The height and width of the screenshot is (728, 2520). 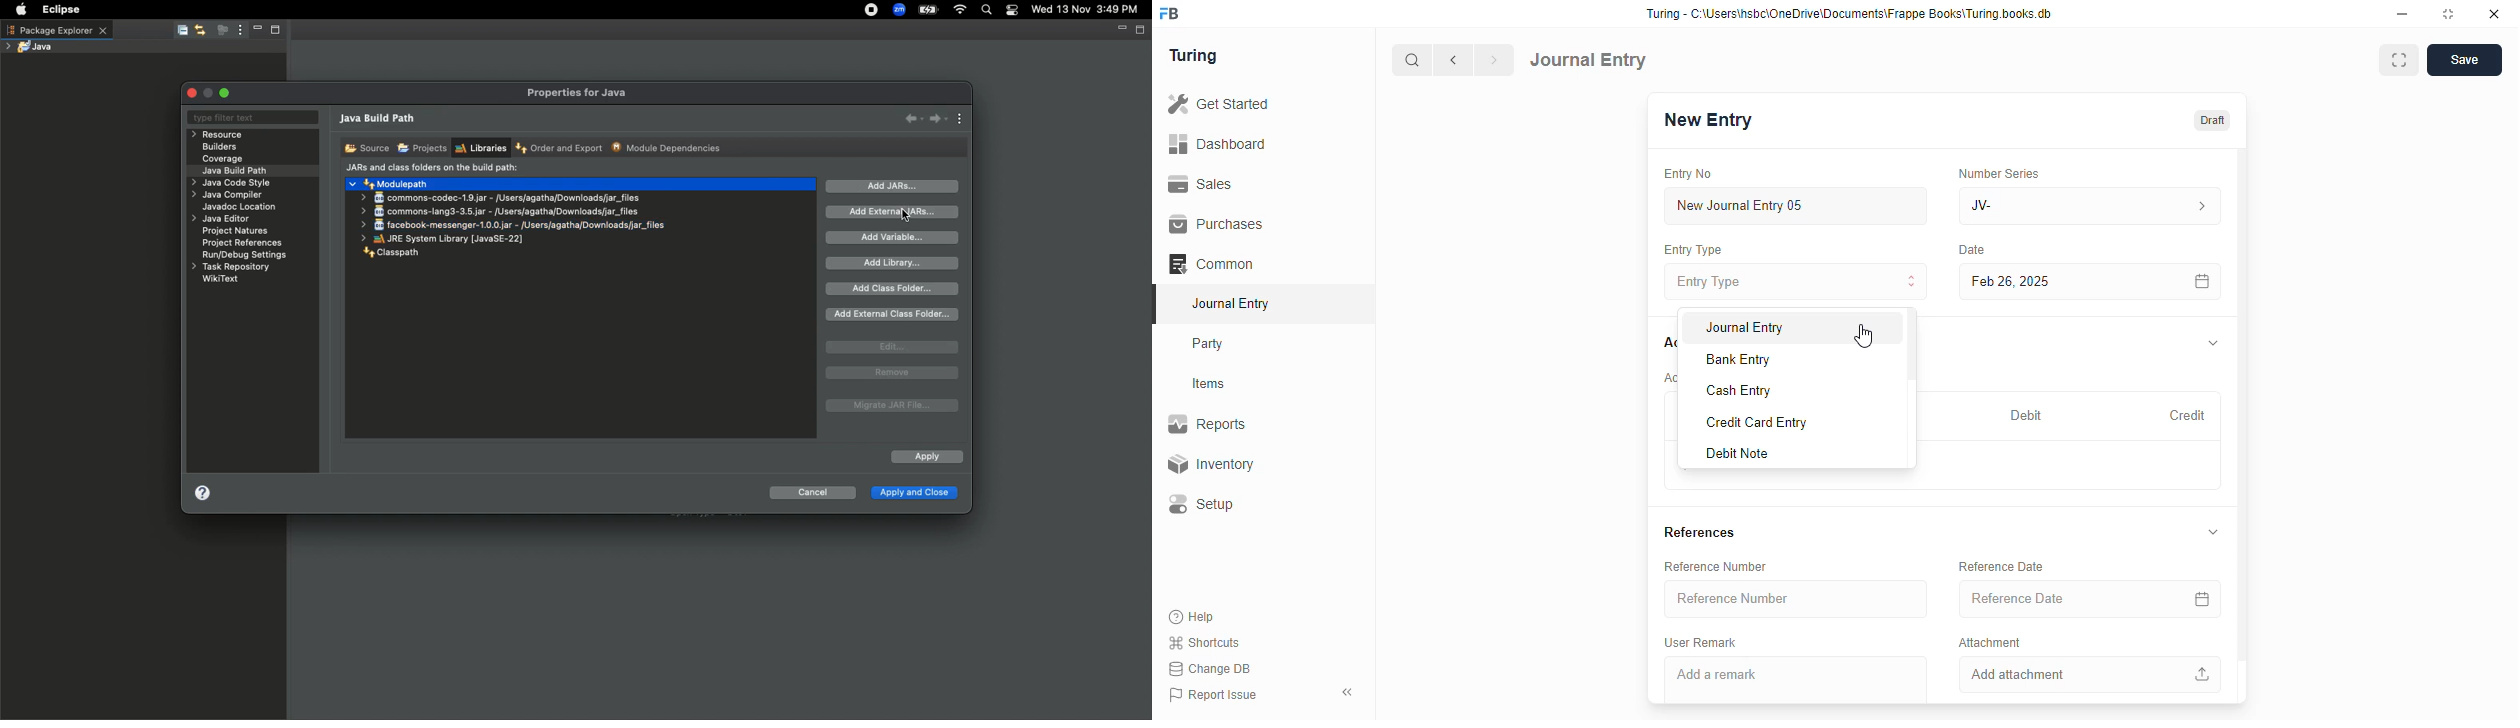 I want to click on cursor, so click(x=1863, y=336).